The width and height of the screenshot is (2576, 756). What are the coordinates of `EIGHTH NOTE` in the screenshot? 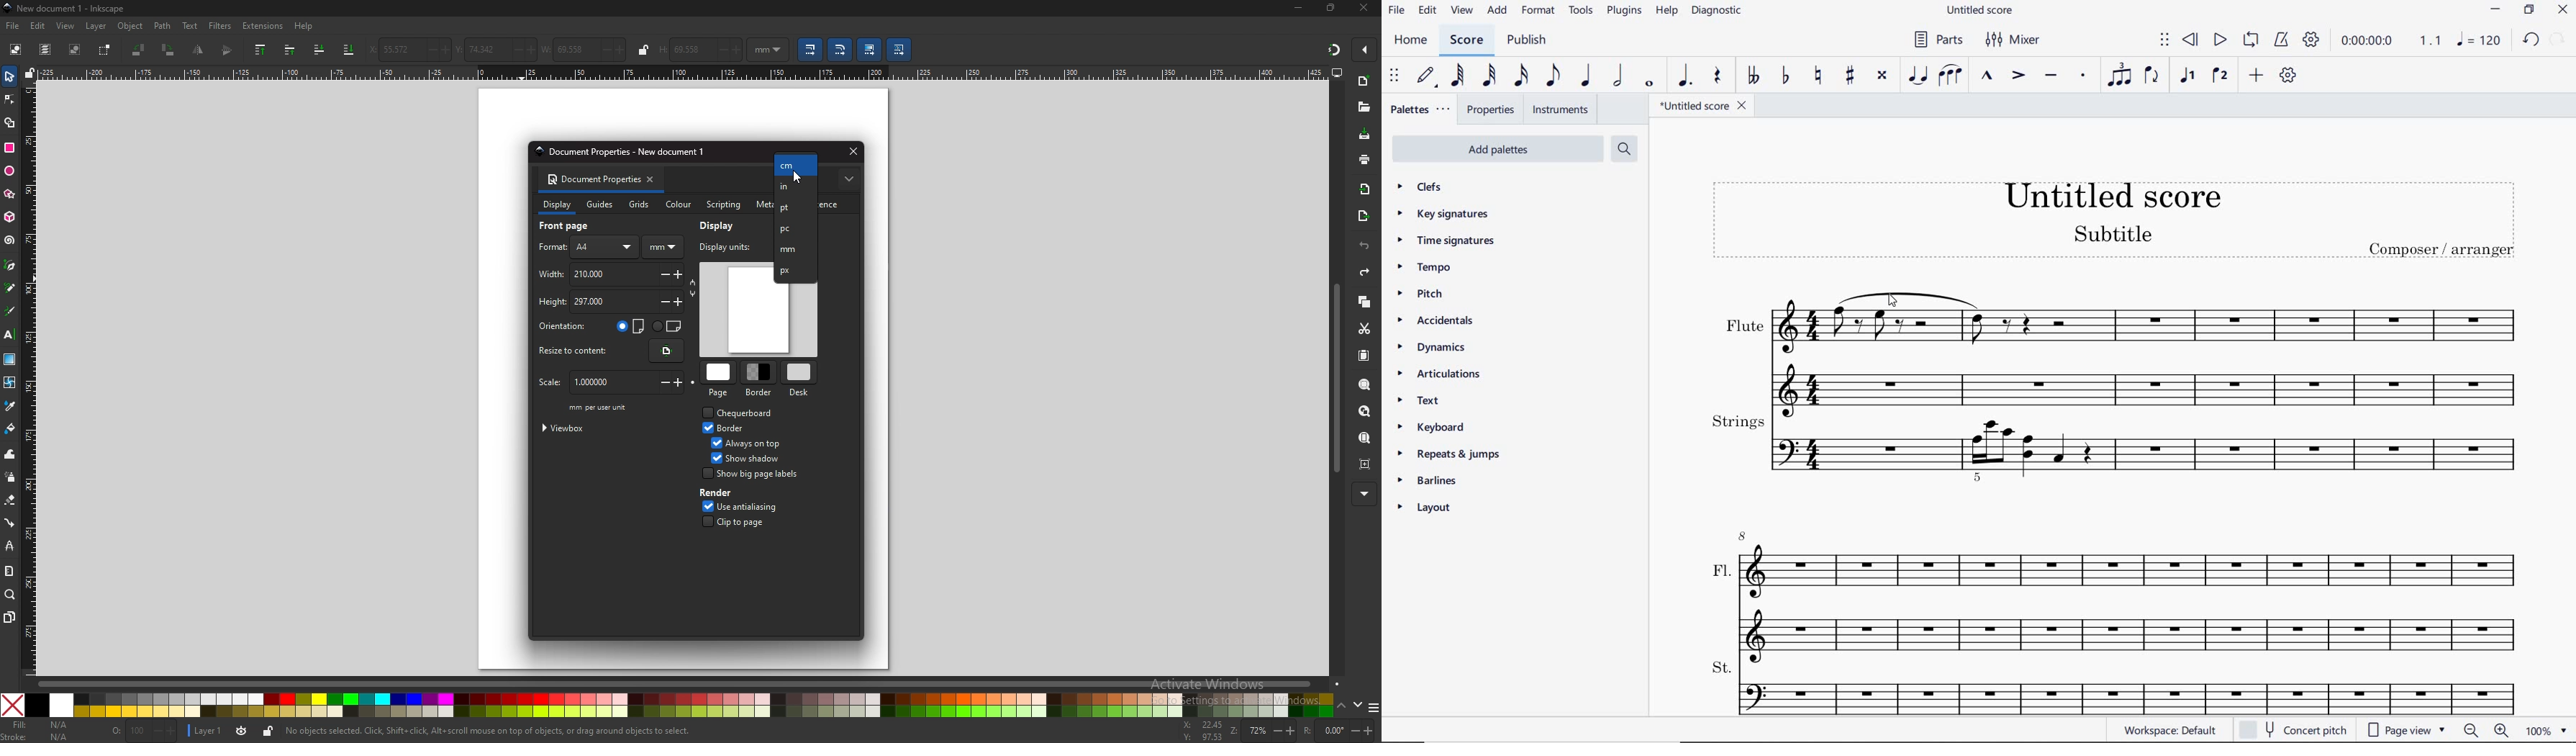 It's located at (1554, 75).